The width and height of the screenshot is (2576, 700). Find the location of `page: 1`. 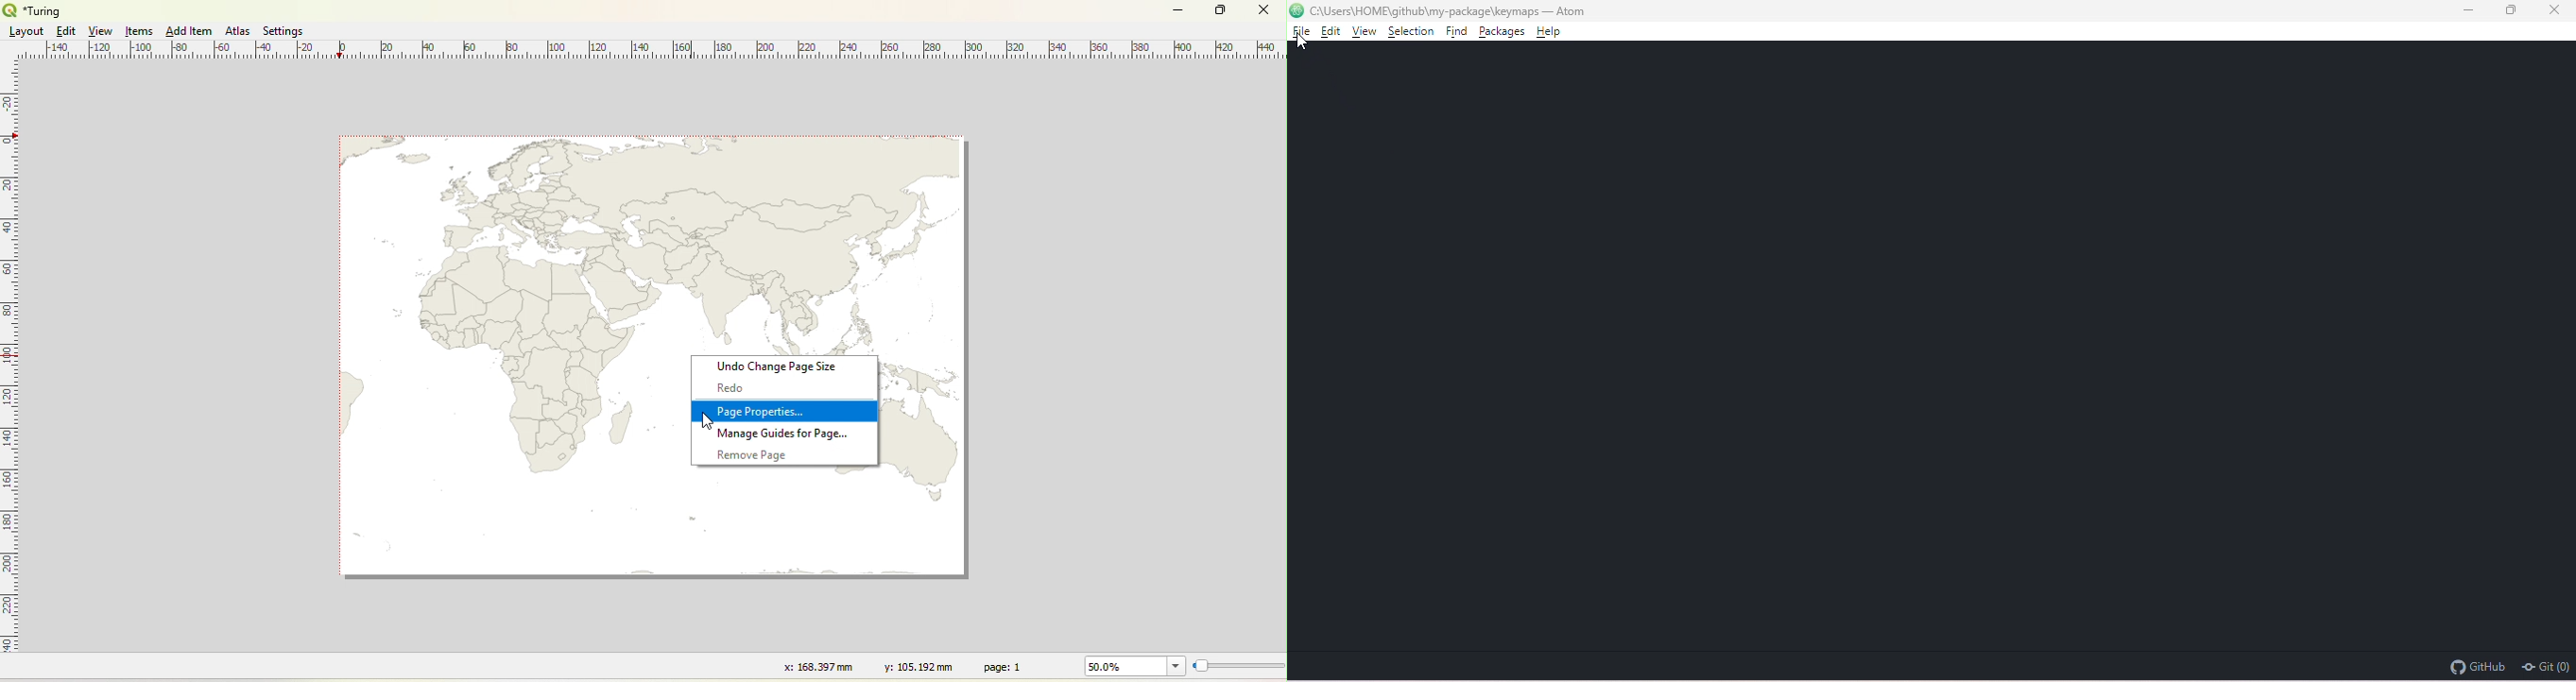

page: 1 is located at coordinates (1006, 666).